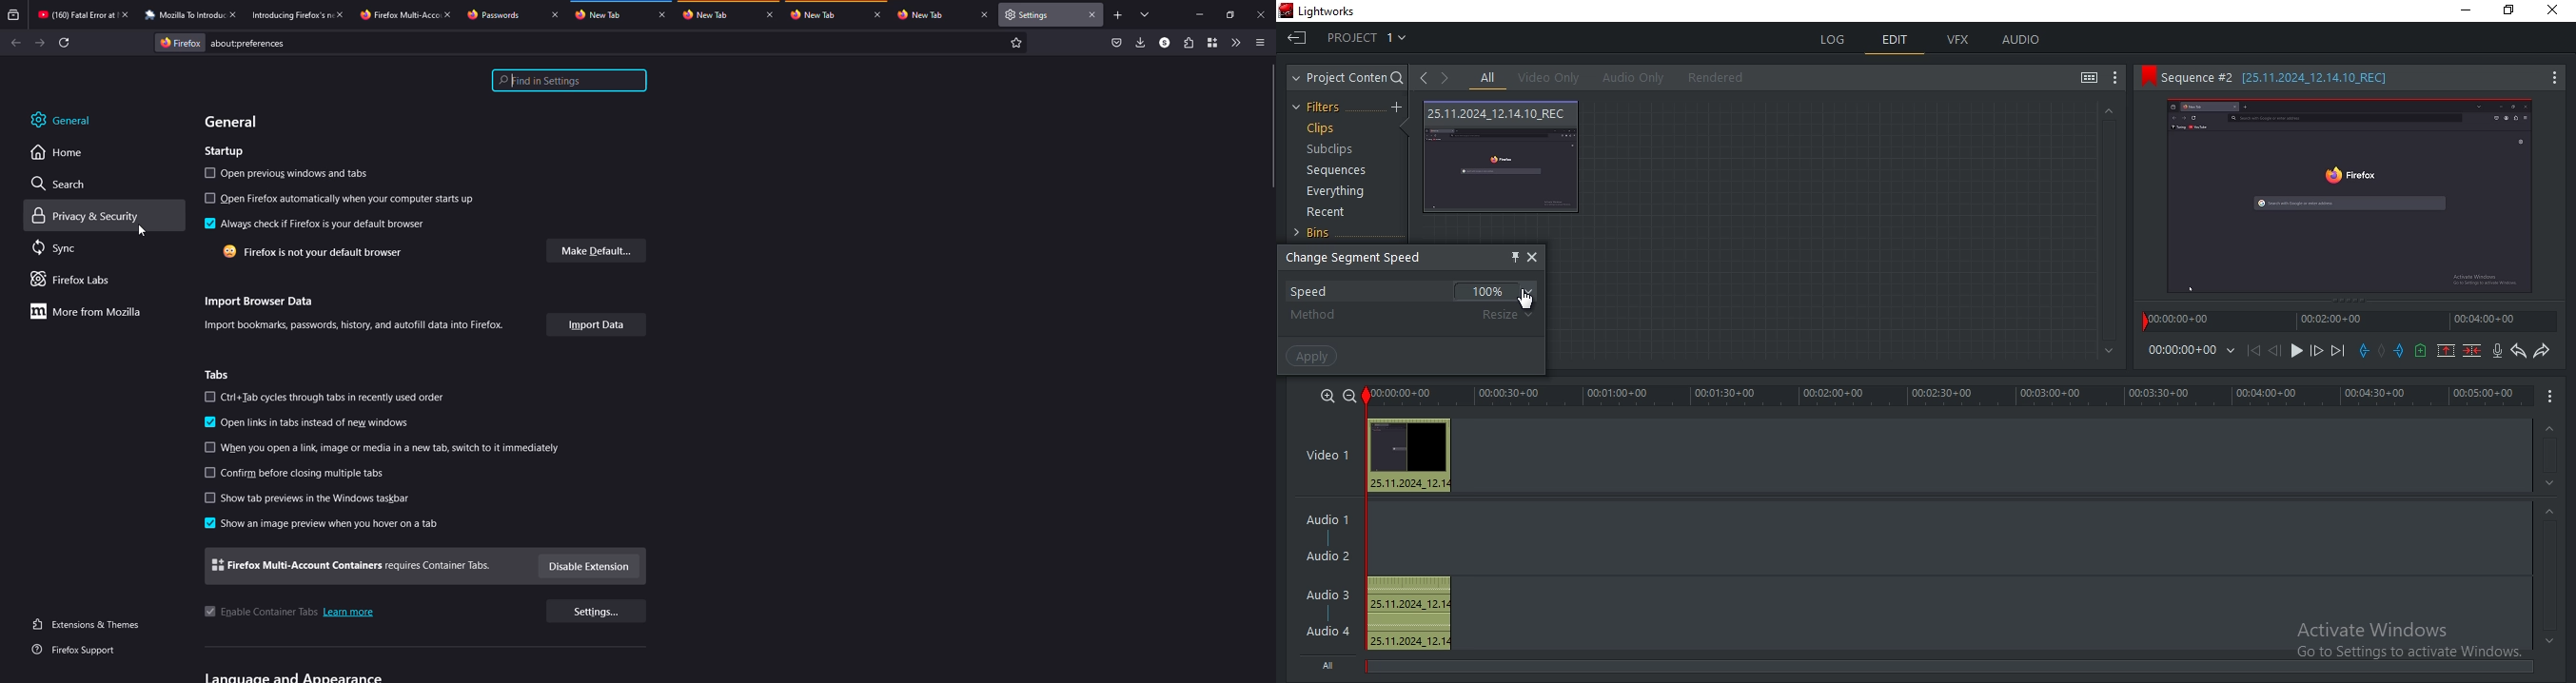  I want to click on always check if firefox is your default browser, so click(322, 223).